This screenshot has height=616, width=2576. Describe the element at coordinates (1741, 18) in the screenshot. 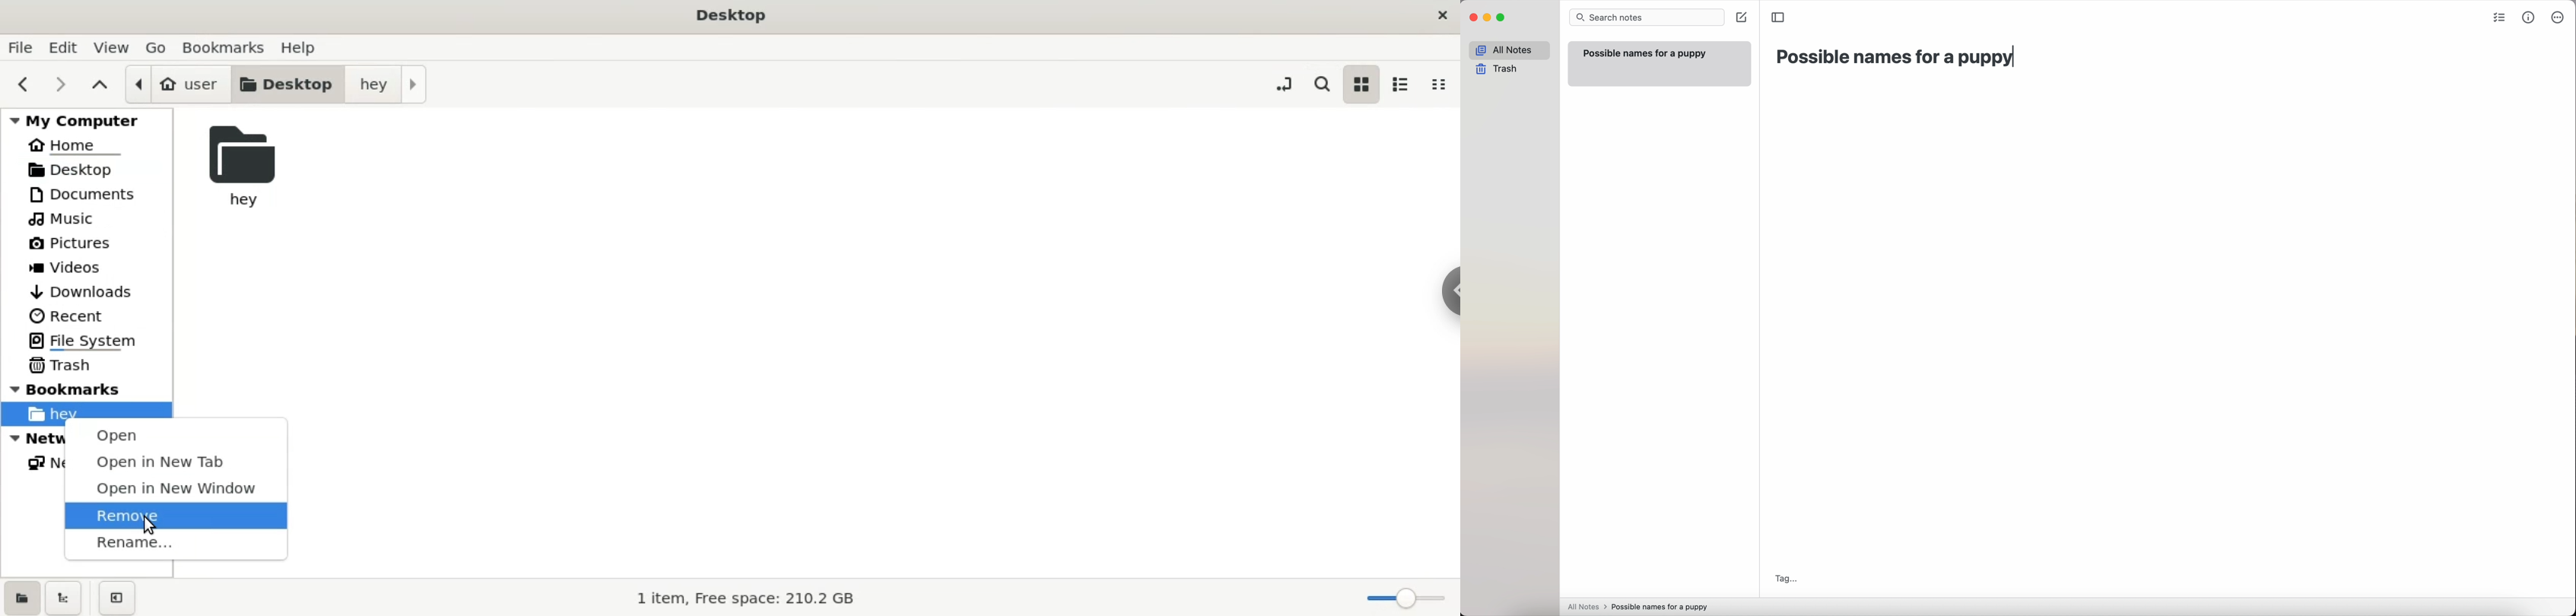

I see `create note` at that location.